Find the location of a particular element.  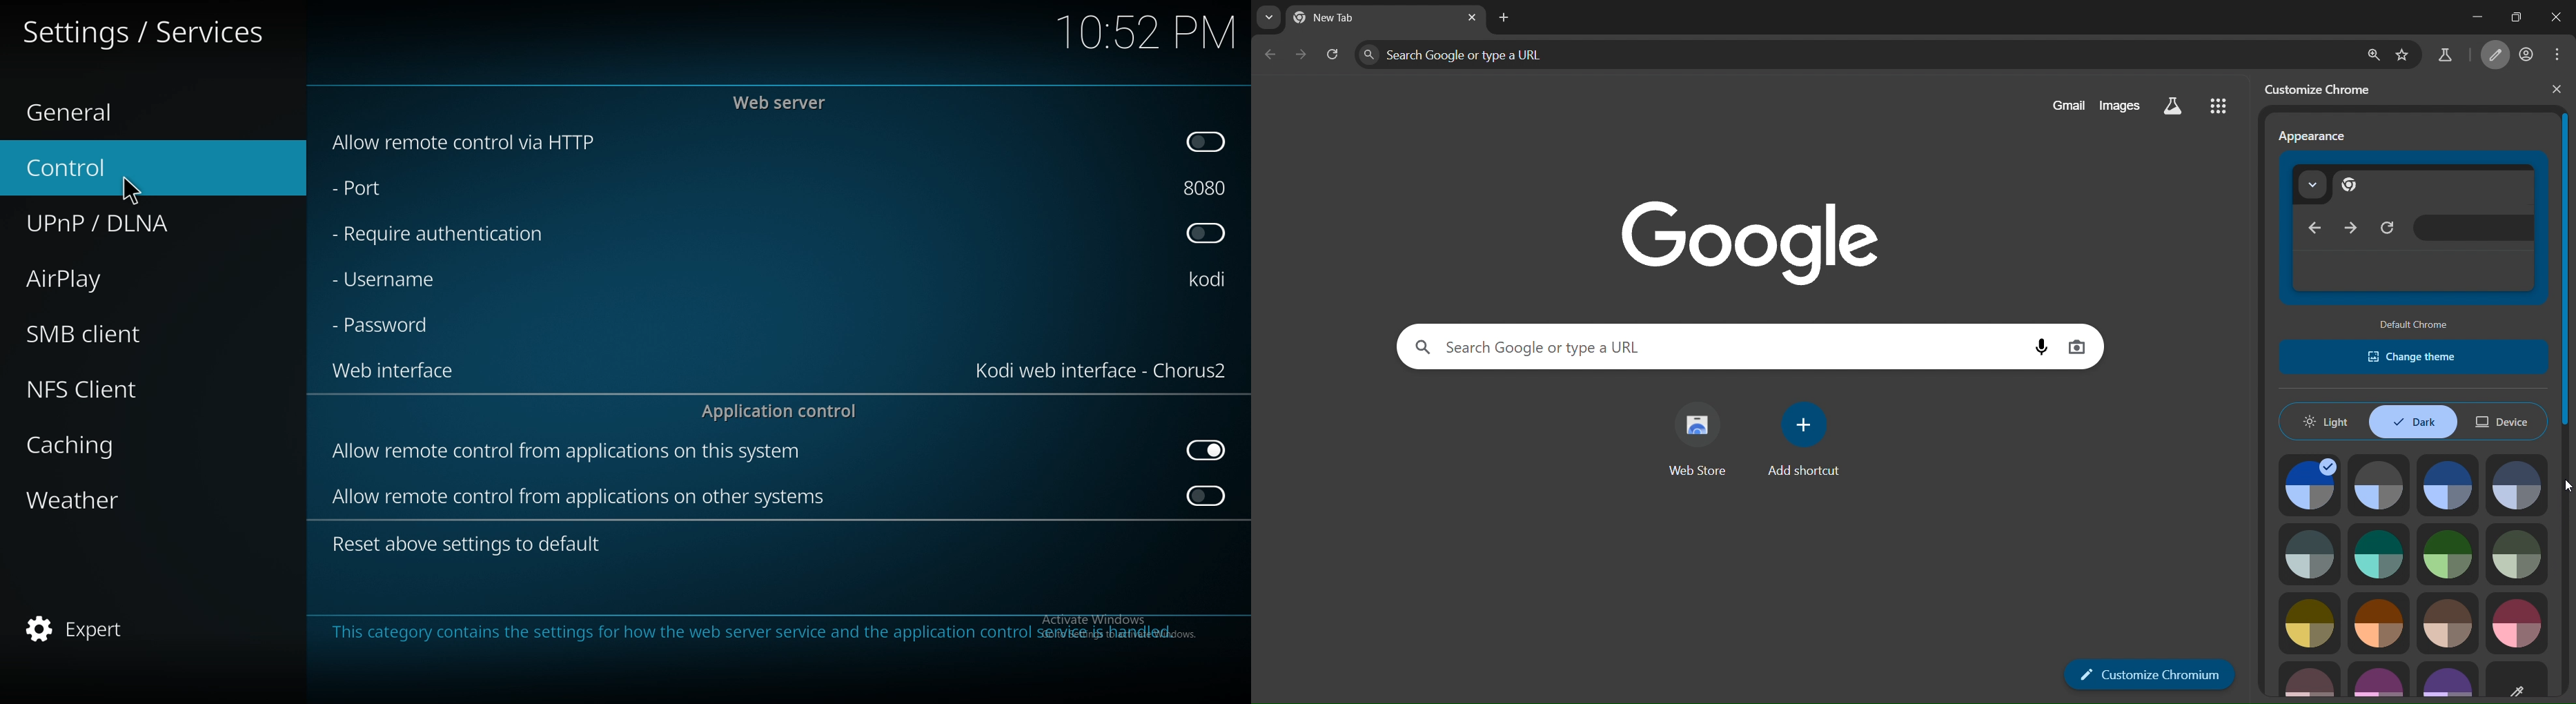

username is located at coordinates (1208, 278).